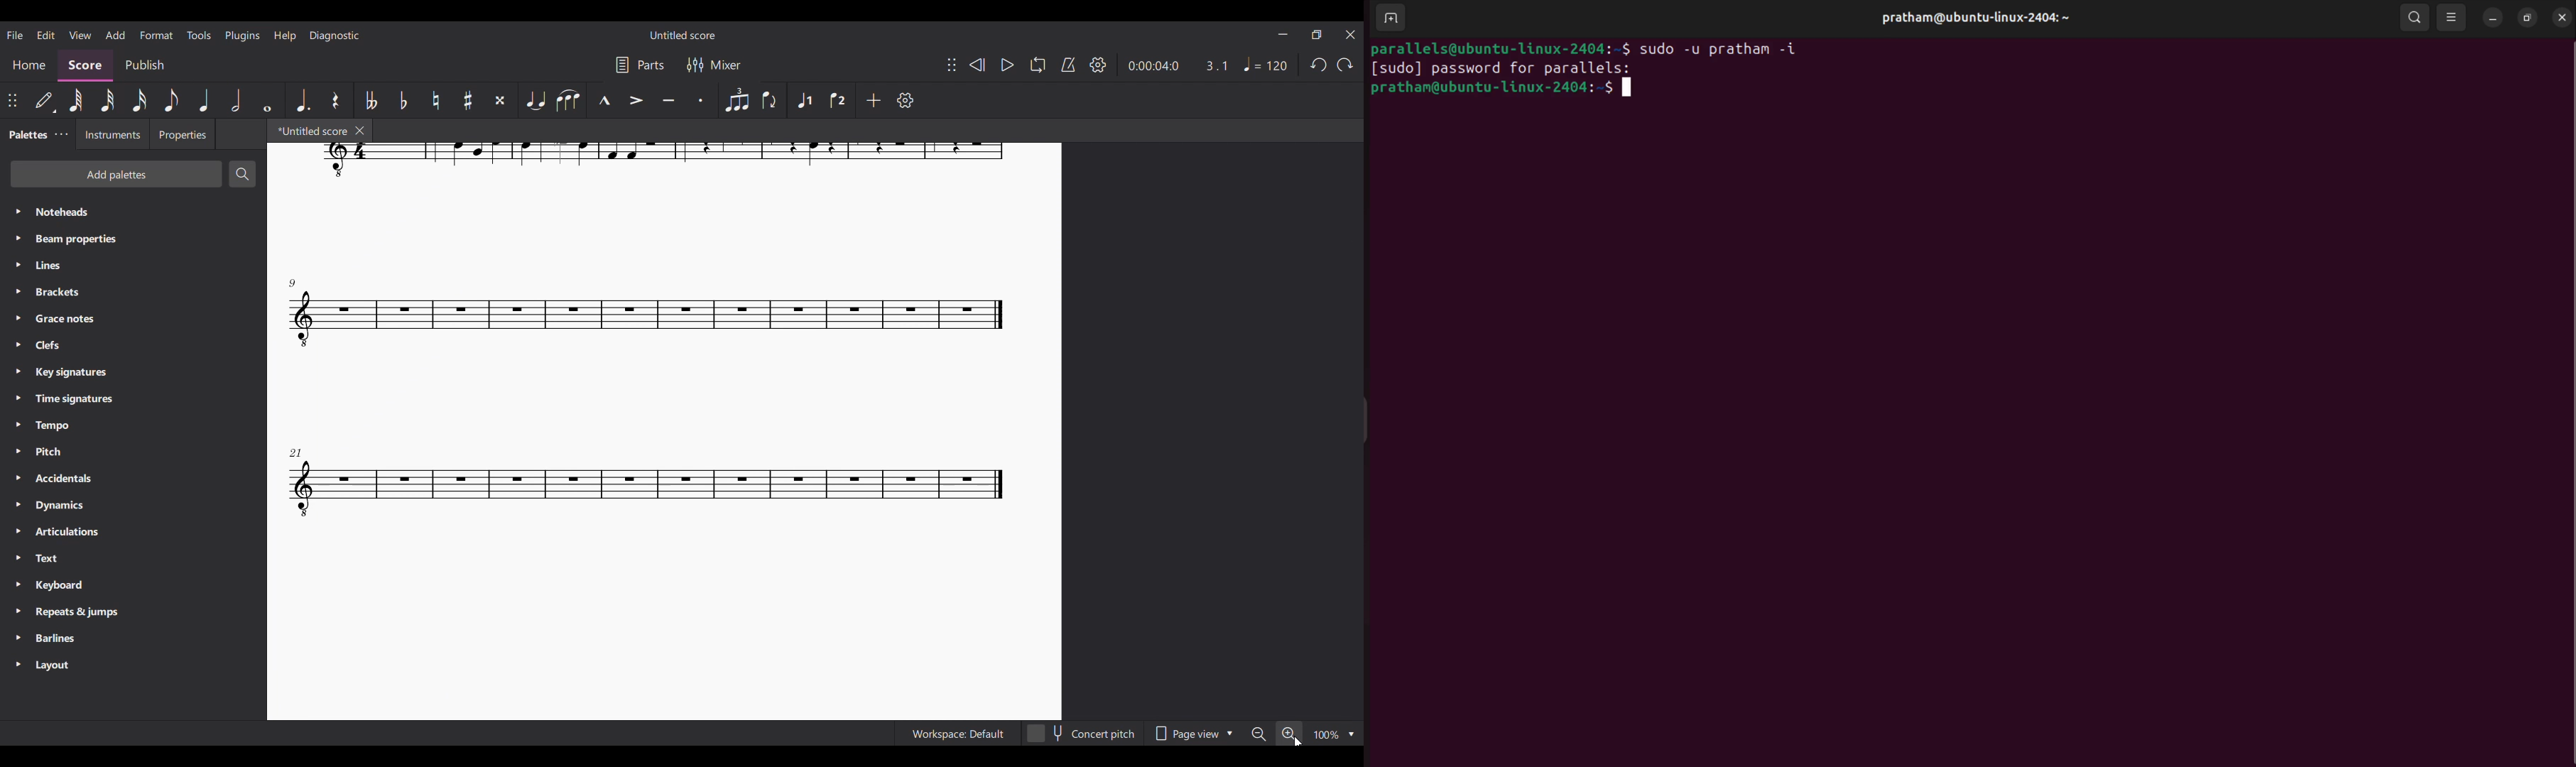 Image resolution: width=2576 pixels, height=784 pixels. What do you see at coordinates (205, 101) in the screenshot?
I see `Quarter note` at bounding box center [205, 101].